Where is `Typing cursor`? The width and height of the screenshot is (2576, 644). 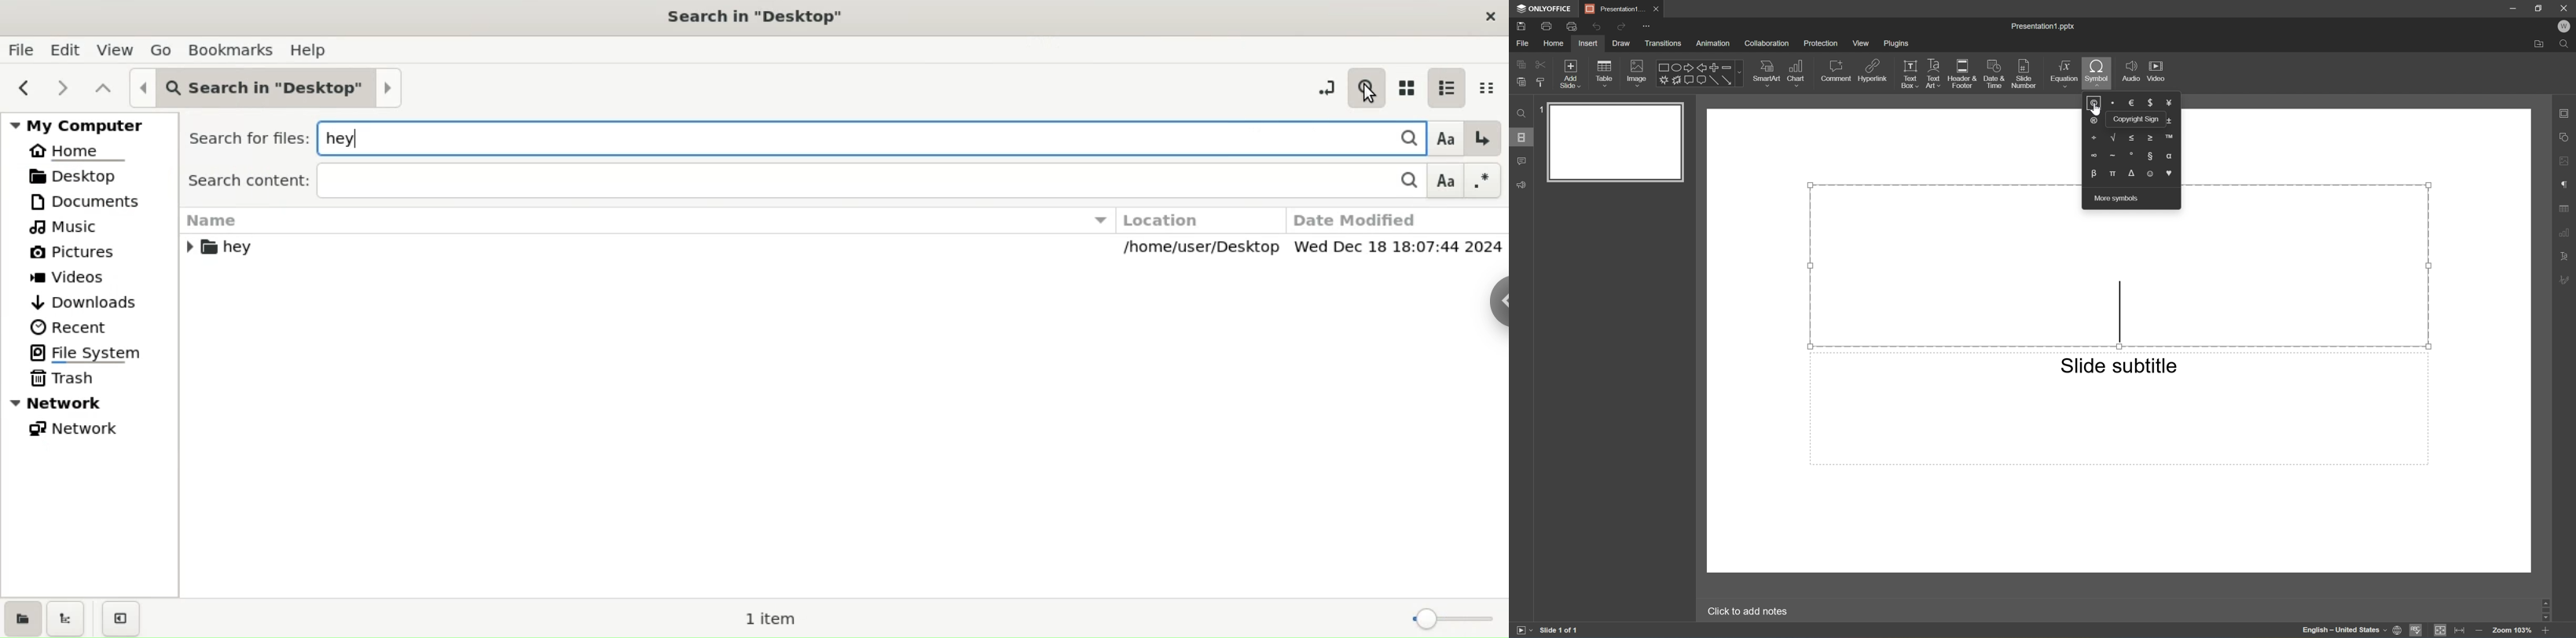
Typing cursor is located at coordinates (2122, 309).